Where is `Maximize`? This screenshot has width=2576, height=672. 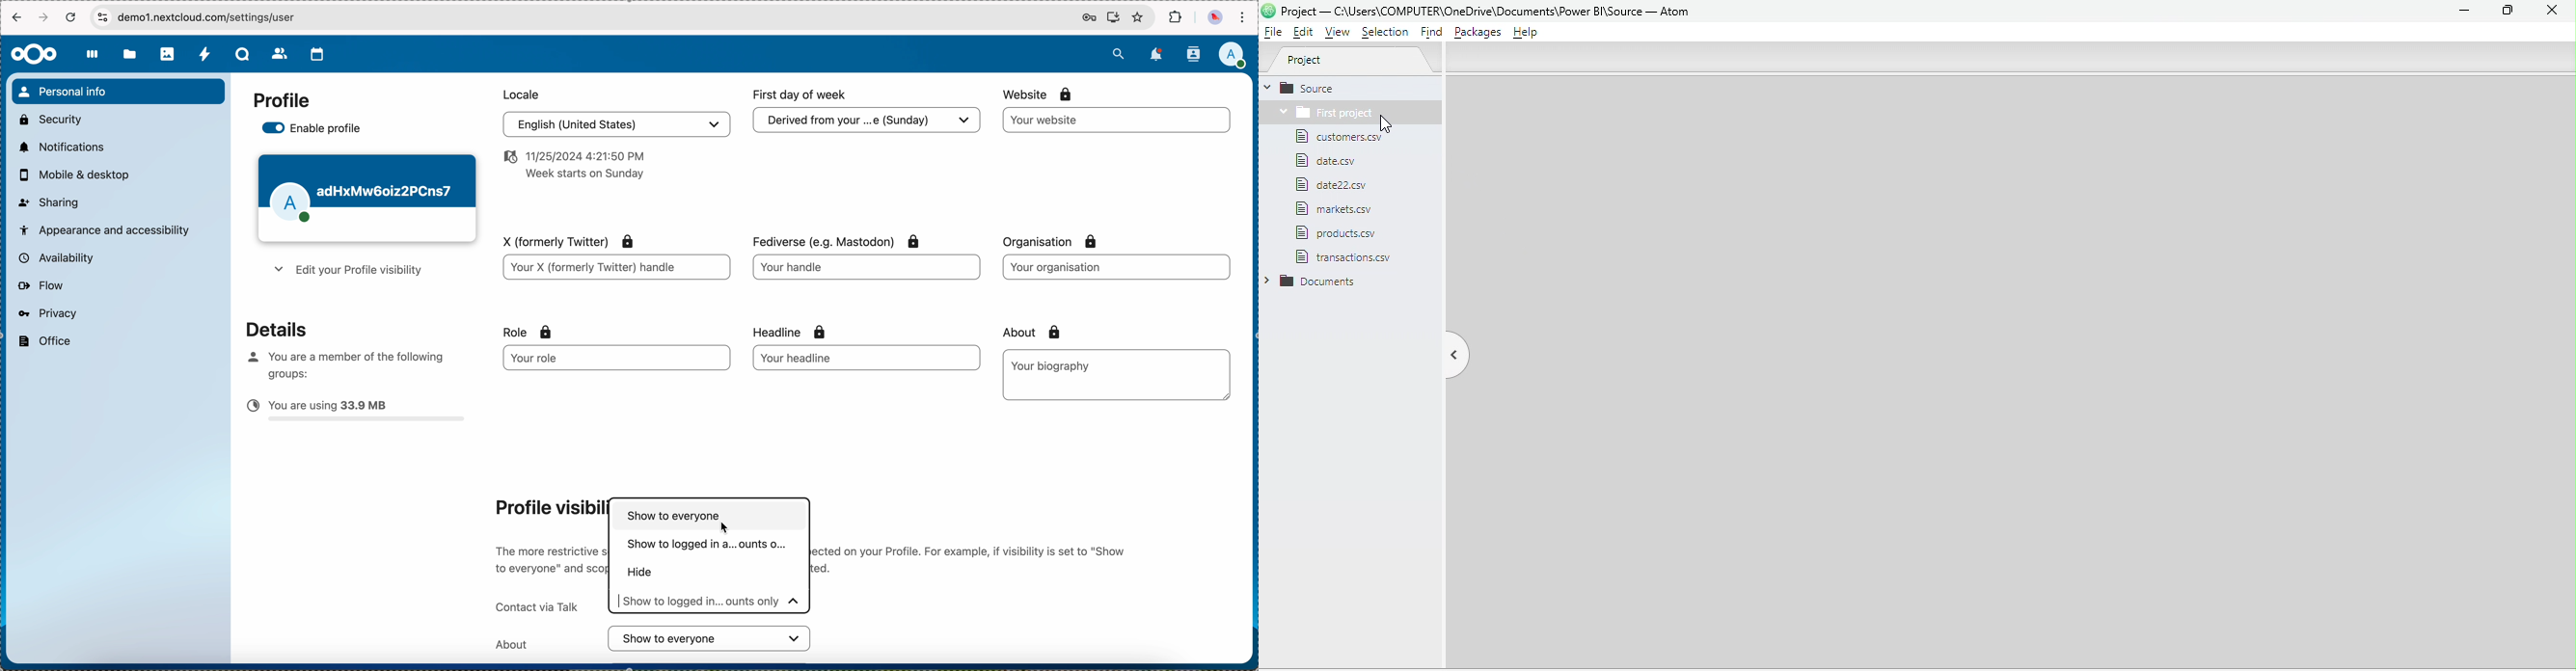 Maximize is located at coordinates (2504, 12).